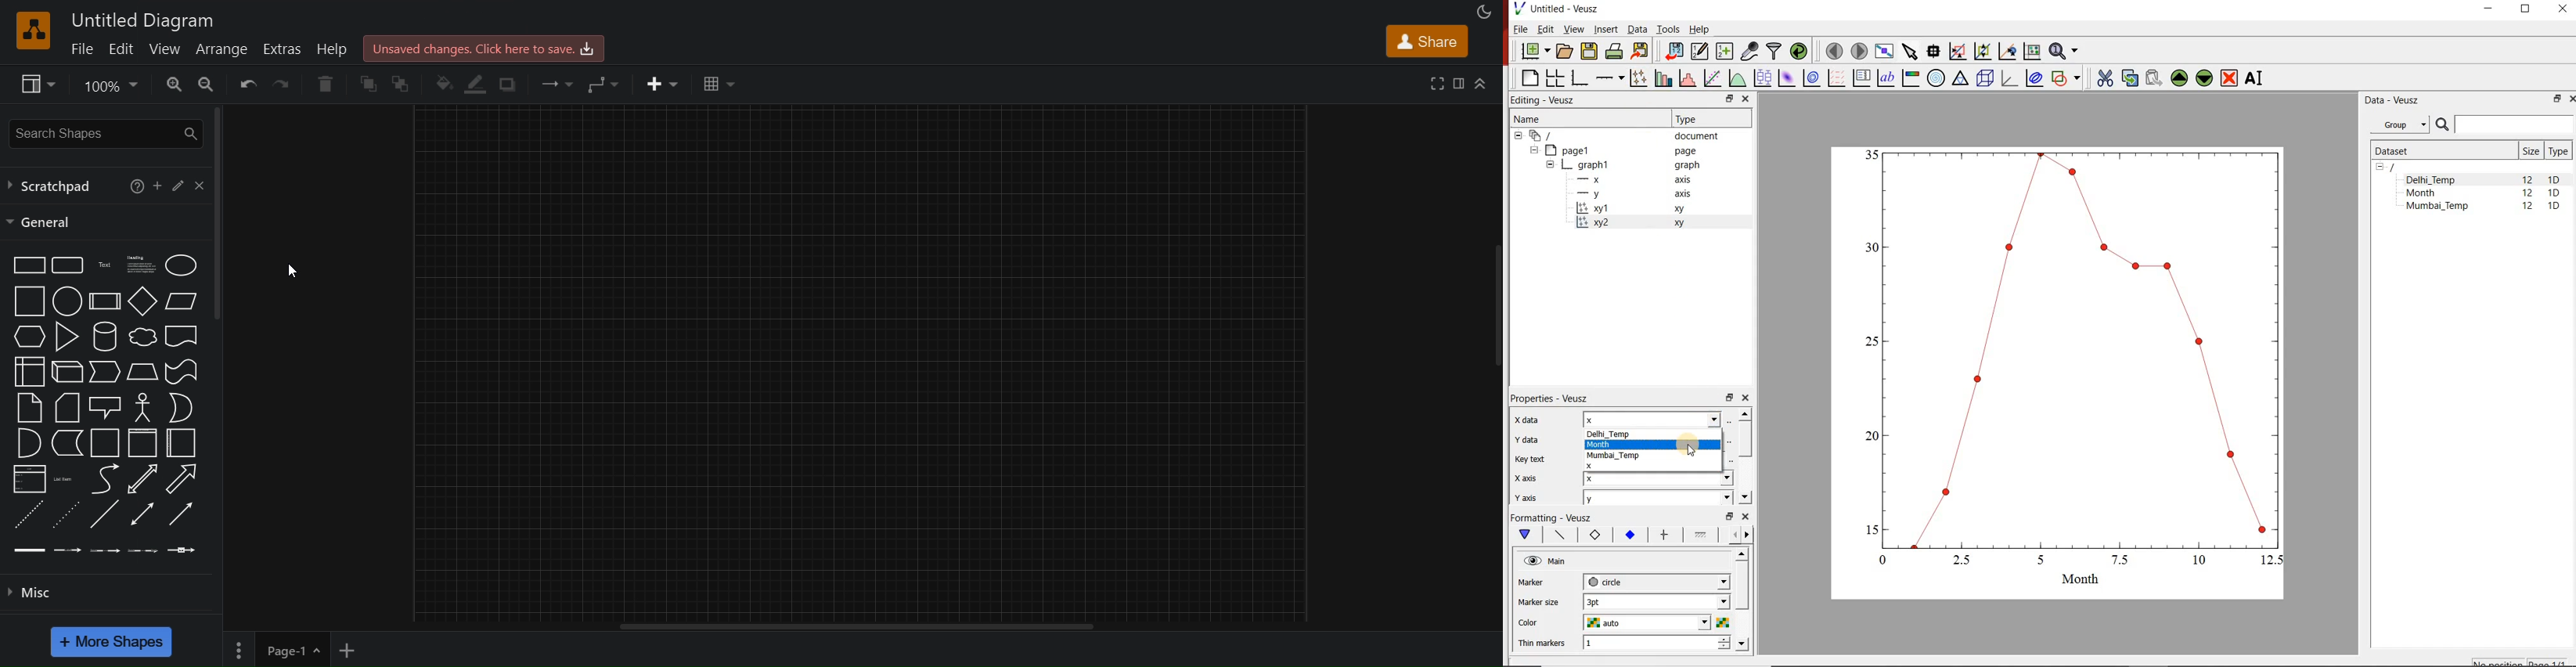  I want to click on restore, so click(1731, 516).